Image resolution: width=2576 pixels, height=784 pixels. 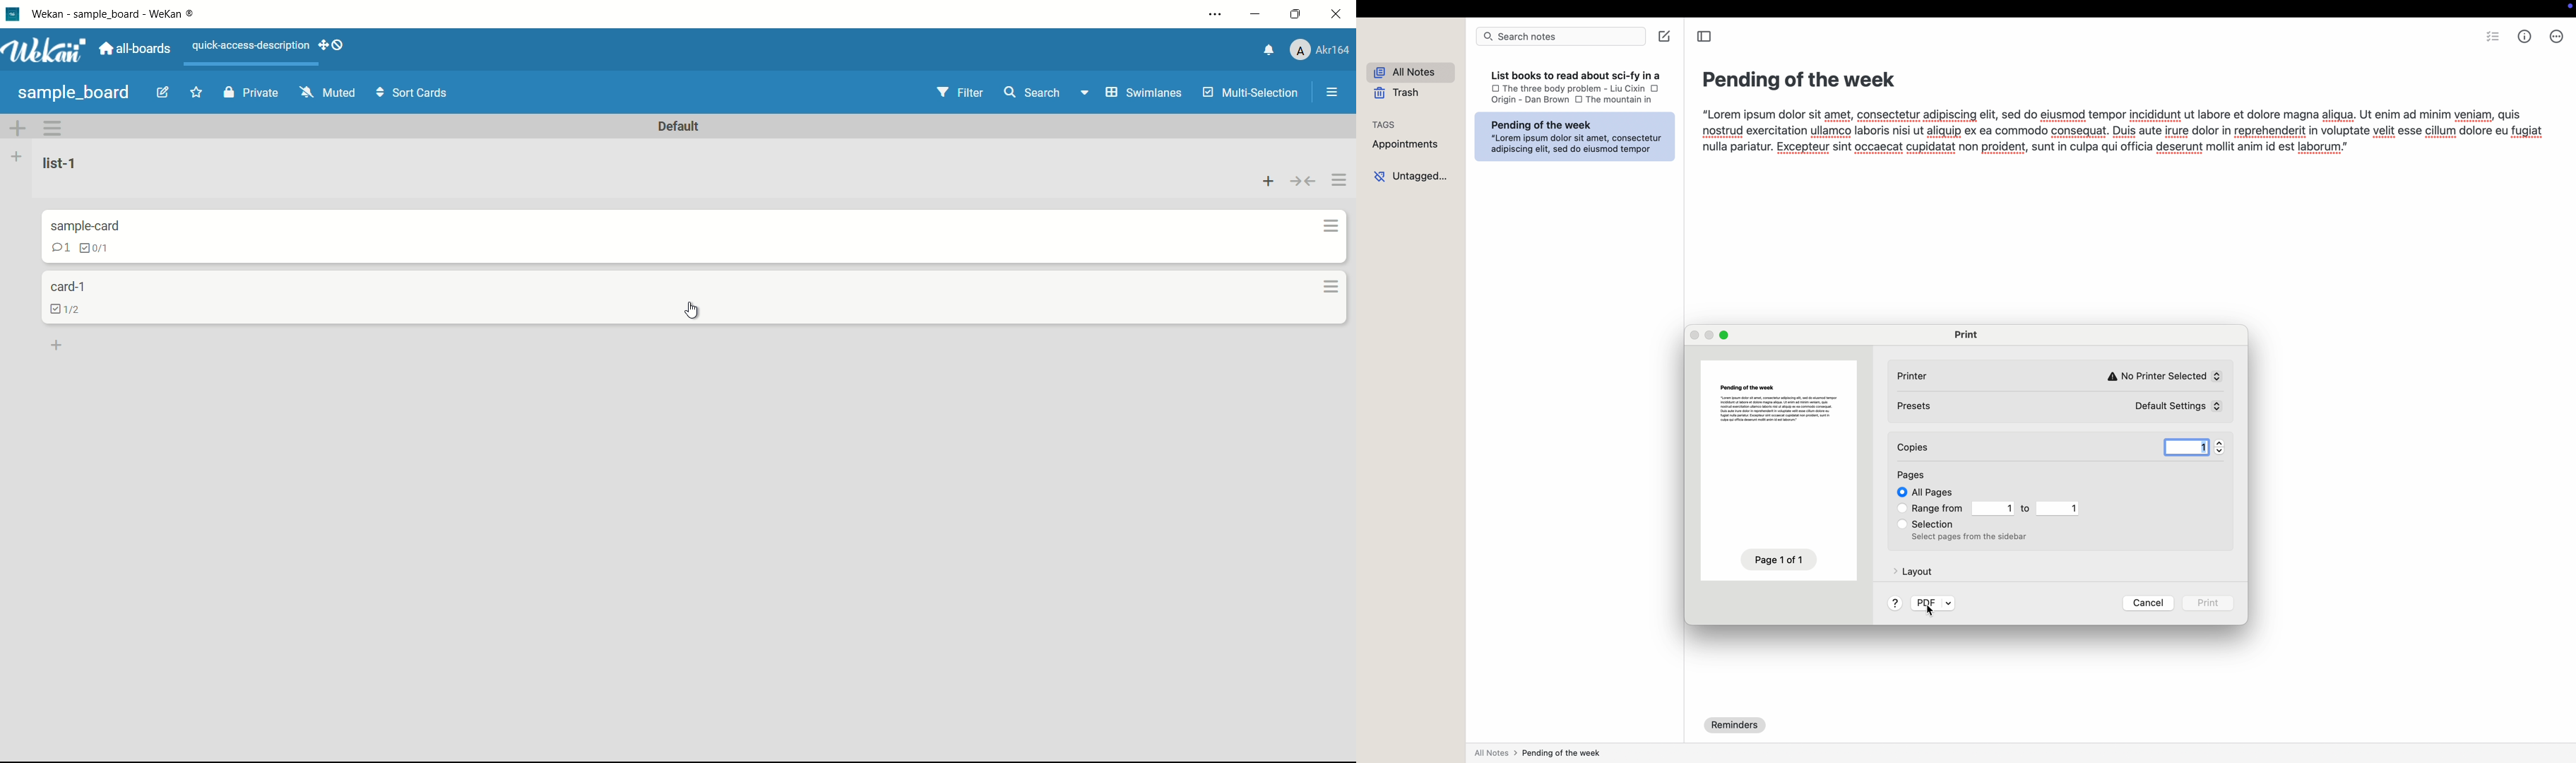 What do you see at coordinates (1578, 136) in the screenshot?
I see `Pending of the week
“Lorem ipsum dolor sit amet, consectetur
adipiscing elit, sed do eiusmod tempor` at bounding box center [1578, 136].